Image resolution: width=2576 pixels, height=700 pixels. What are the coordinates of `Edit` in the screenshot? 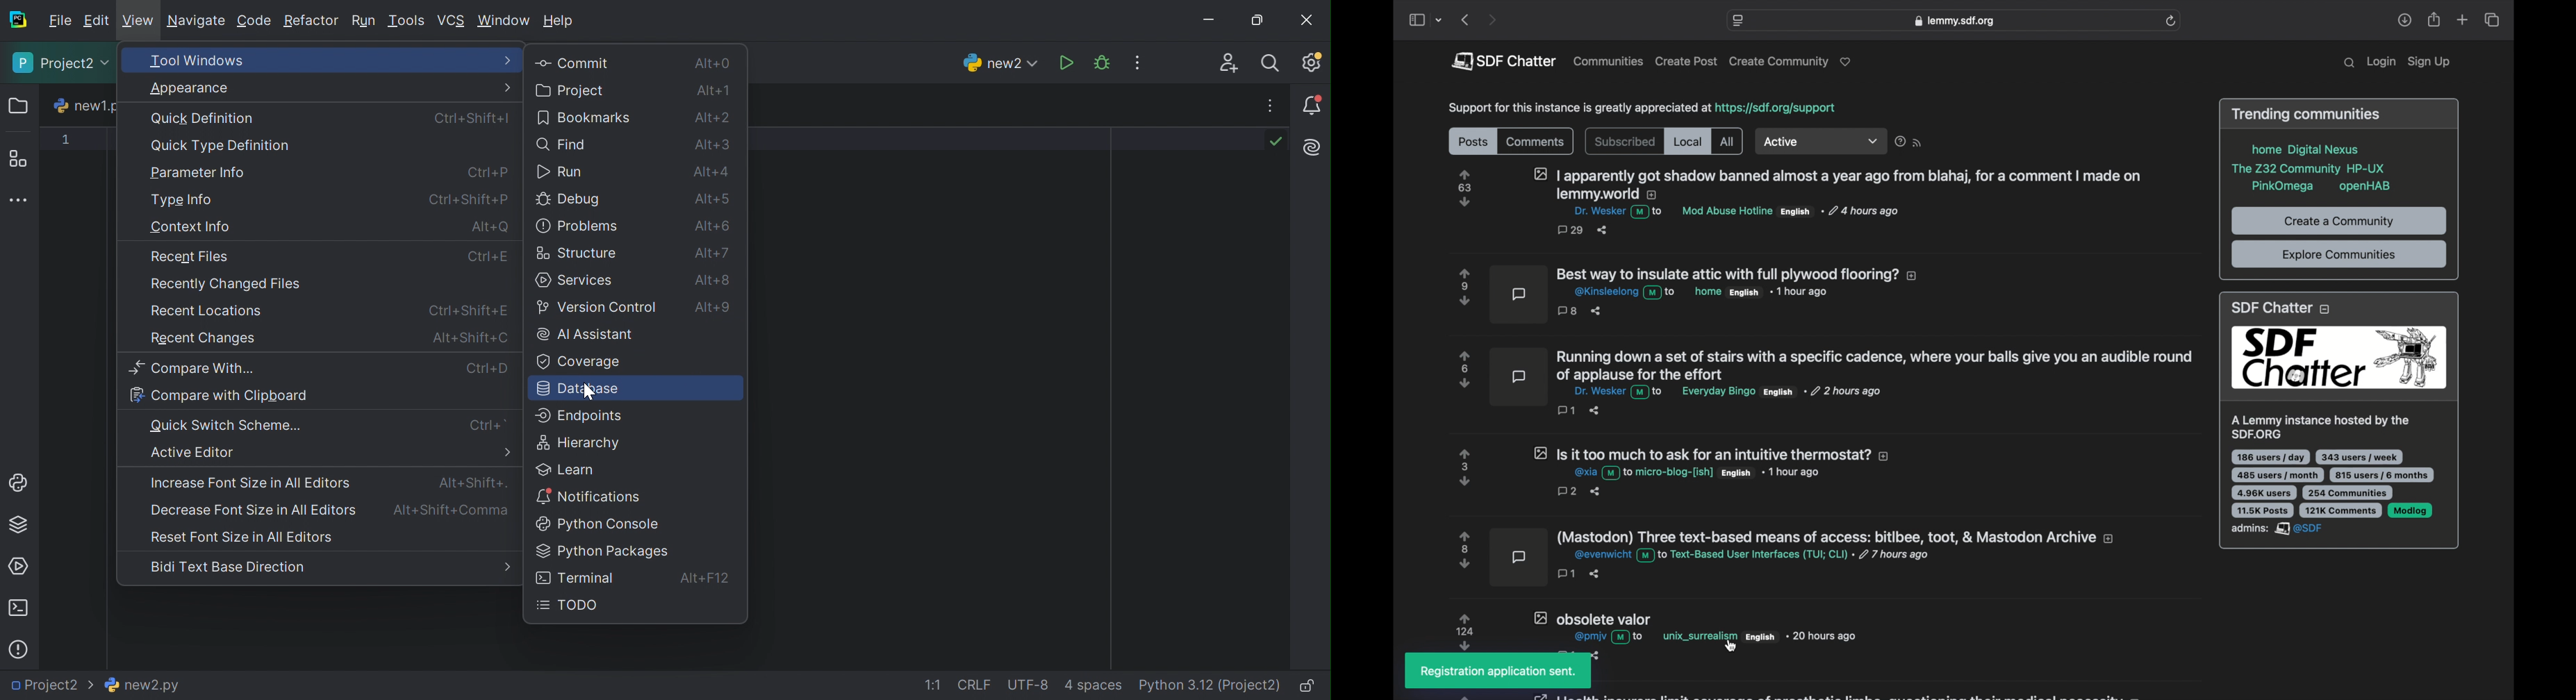 It's located at (95, 20).